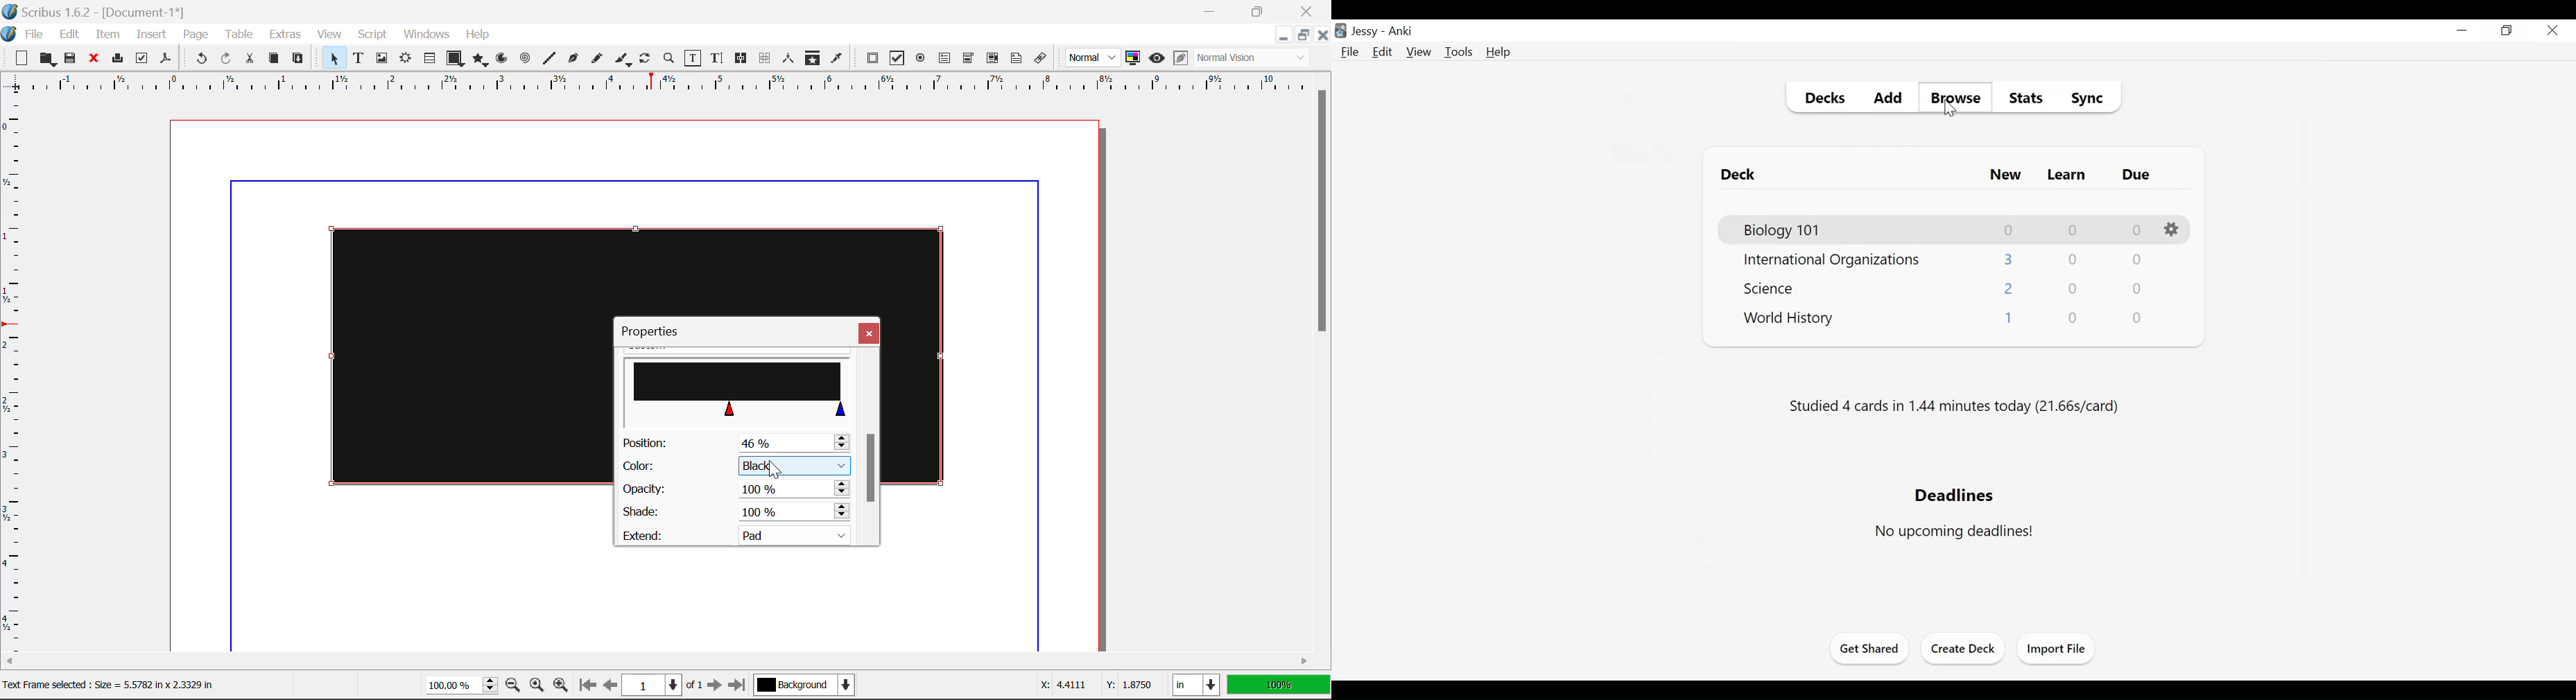  What do you see at coordinates (1093, 58) in the screenshot?
I see `Preview Mode` at bounding box center [1093, 58].